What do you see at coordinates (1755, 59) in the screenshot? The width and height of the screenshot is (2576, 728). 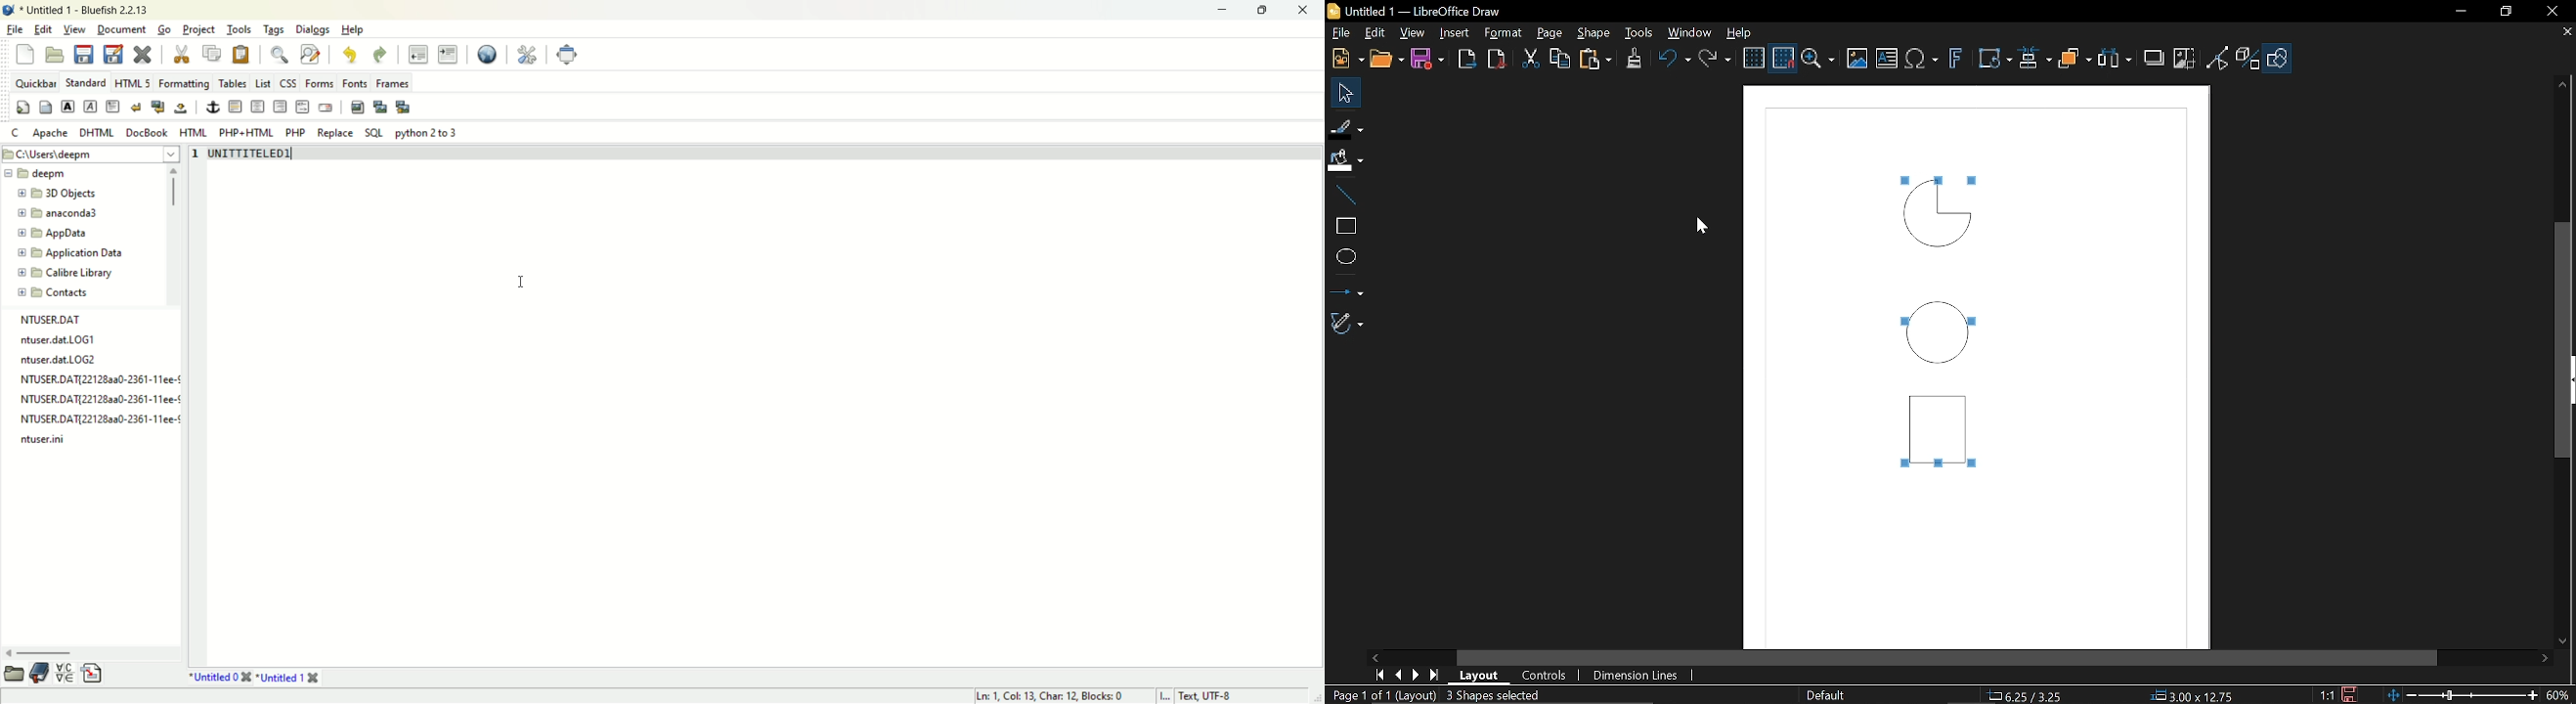 I see `Display grid` at bounding box center [1755, 59].